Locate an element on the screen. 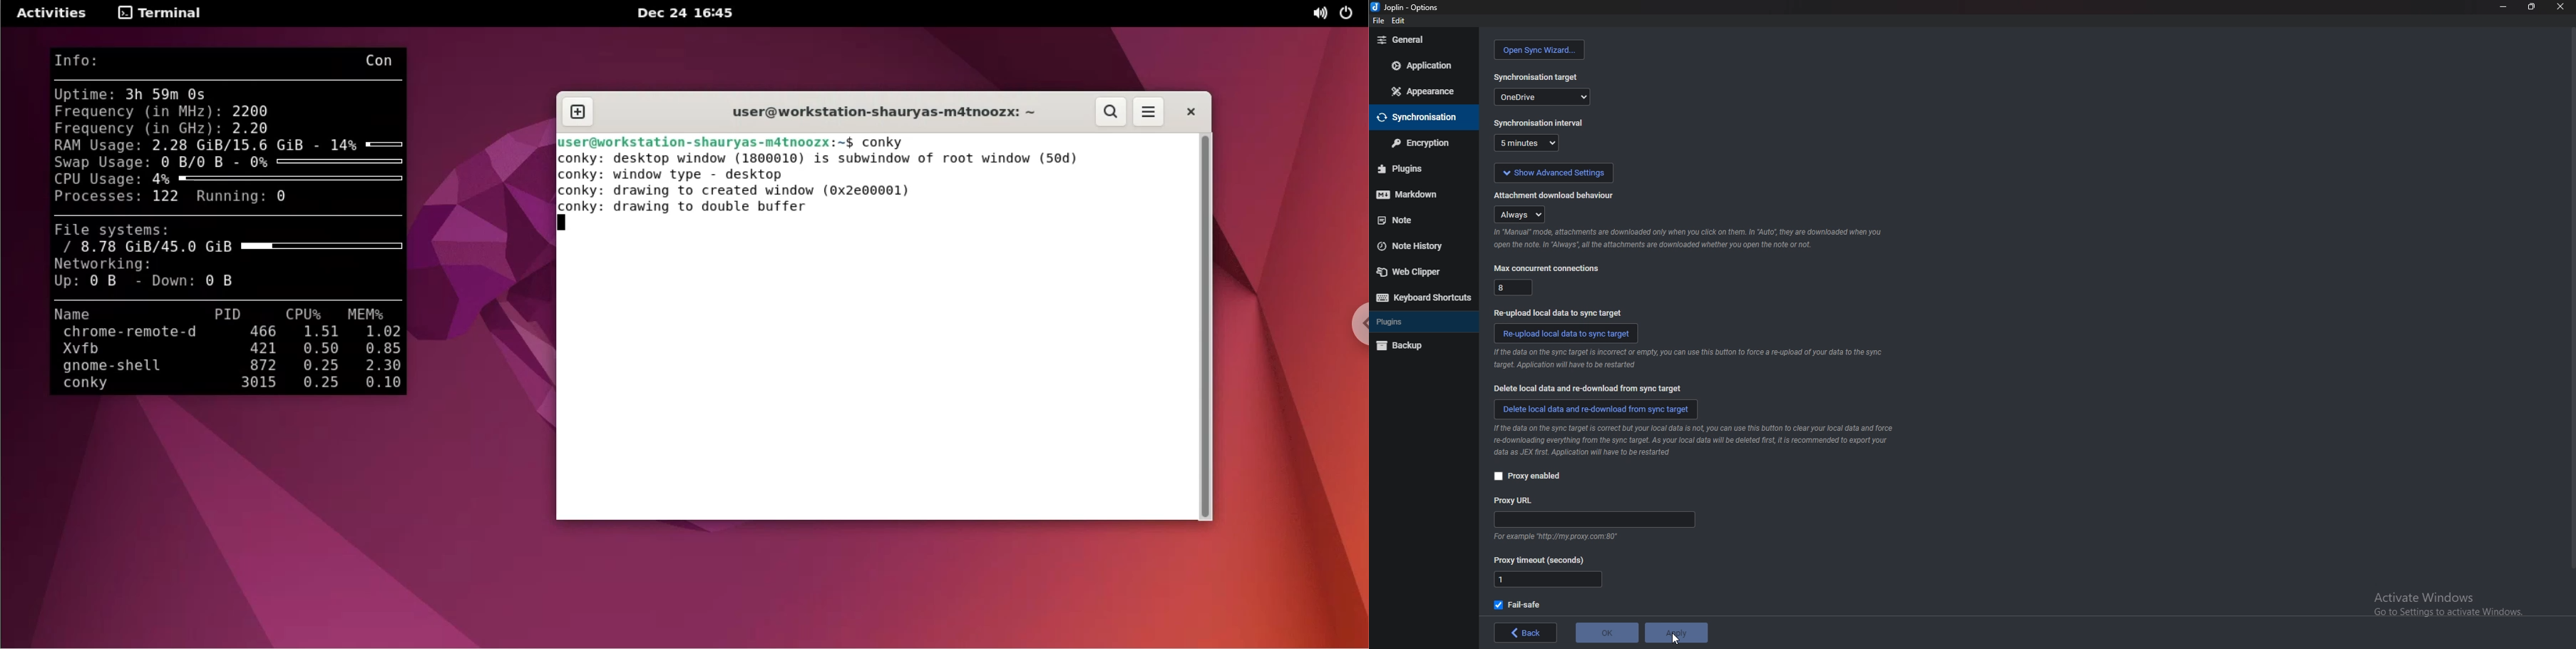 This screenshot has height=672, width=2576. encryption is located at coordinates (1423, 142).